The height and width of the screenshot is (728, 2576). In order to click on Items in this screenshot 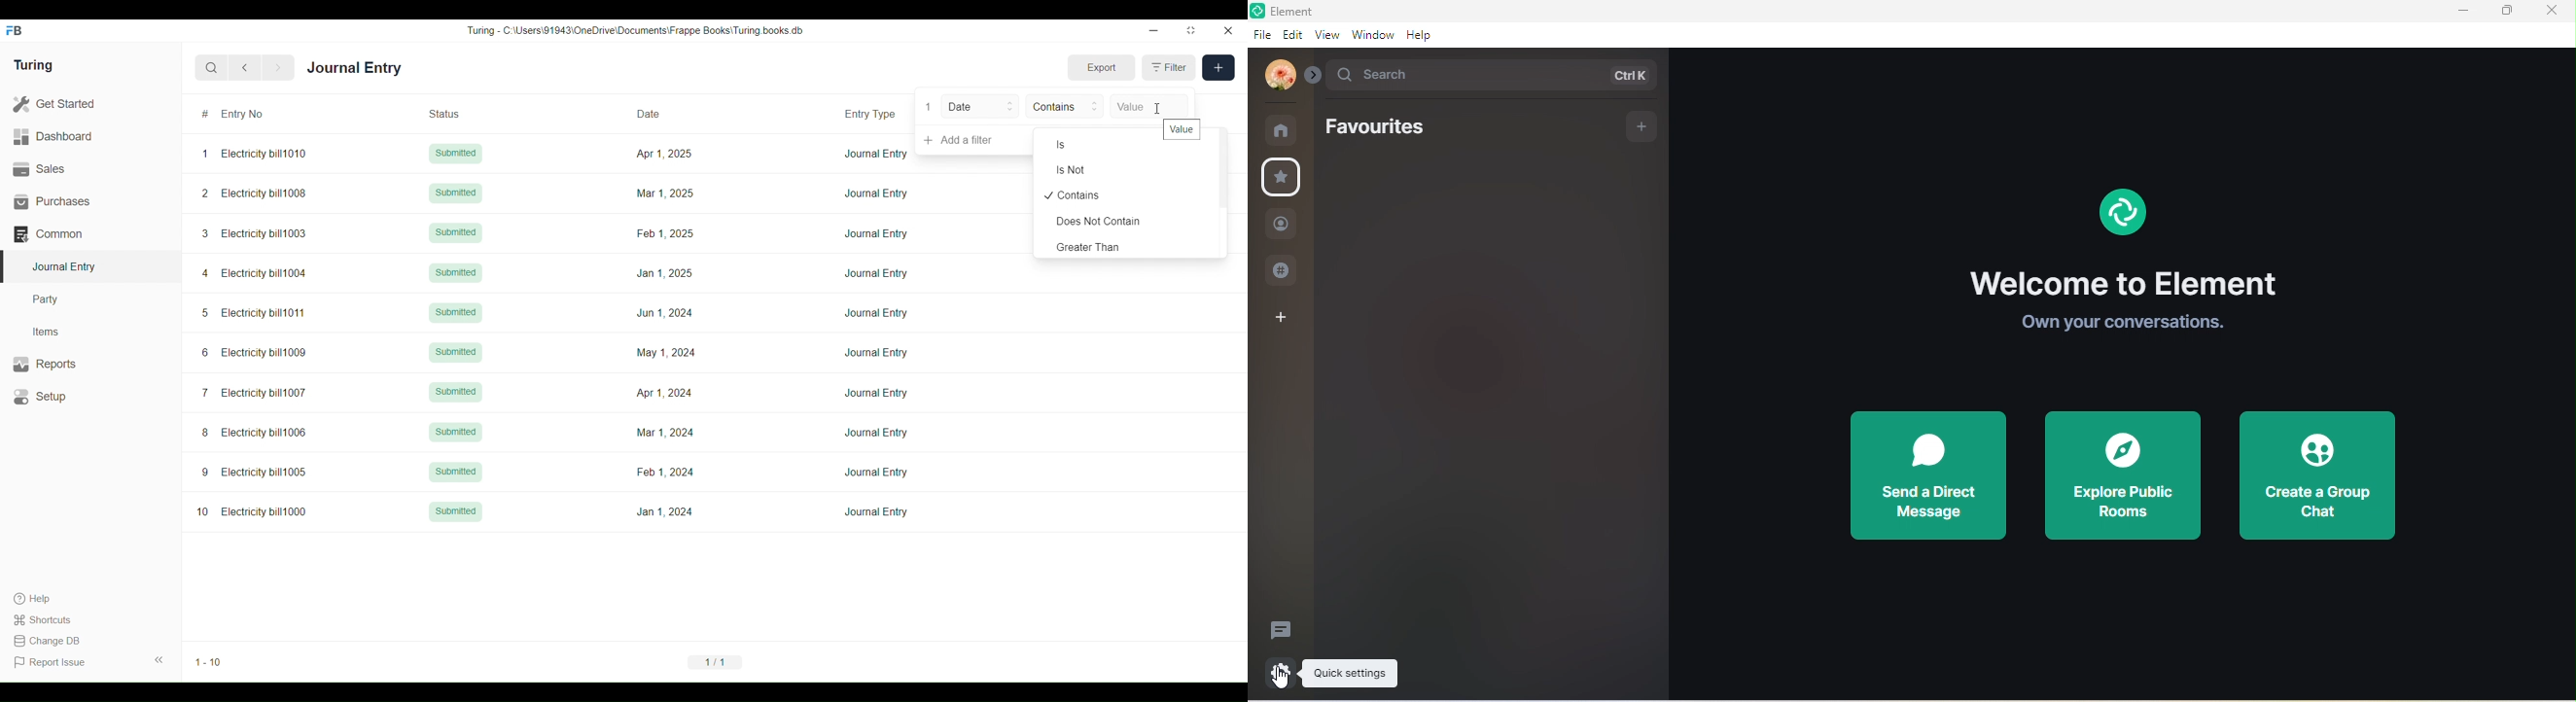, I will do `click(91, 332)`.